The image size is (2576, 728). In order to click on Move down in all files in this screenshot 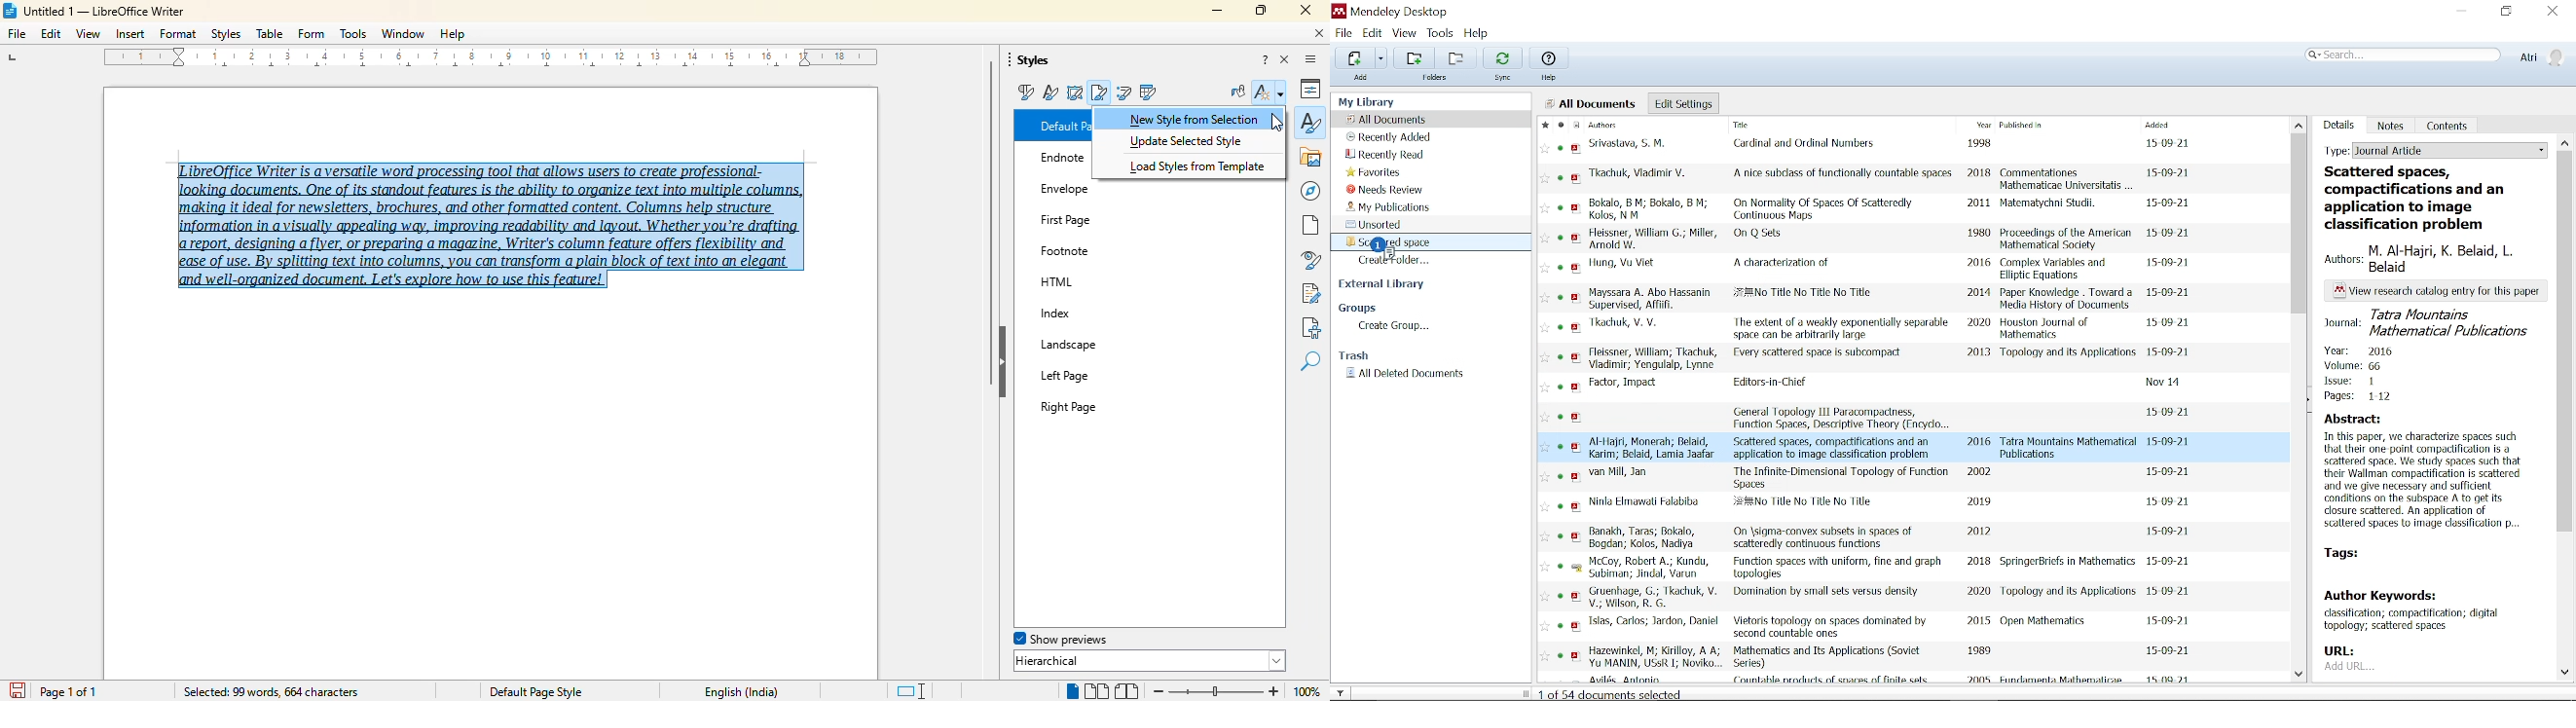, I will do `click(2301, 677)`.